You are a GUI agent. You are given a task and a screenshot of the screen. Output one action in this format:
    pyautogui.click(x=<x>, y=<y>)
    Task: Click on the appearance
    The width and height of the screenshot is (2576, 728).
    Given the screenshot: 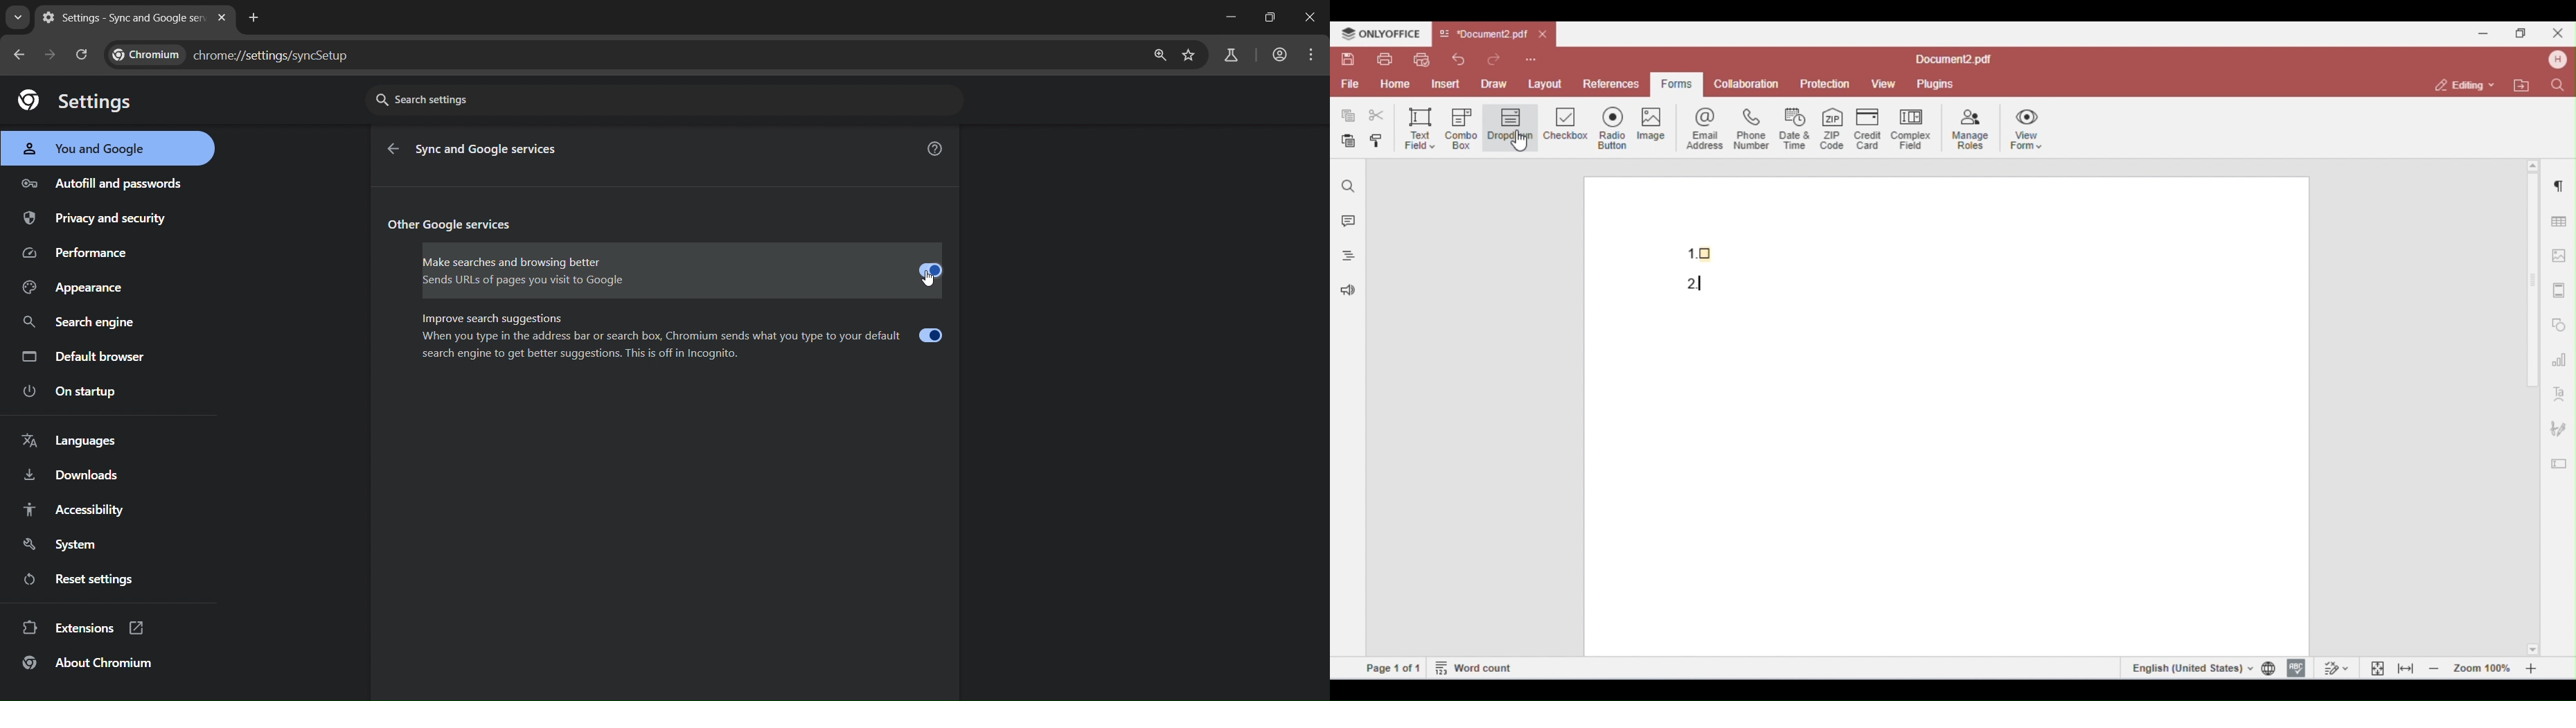 What is the action you would take?
    pyautogui.click(x=75, y=289)
    